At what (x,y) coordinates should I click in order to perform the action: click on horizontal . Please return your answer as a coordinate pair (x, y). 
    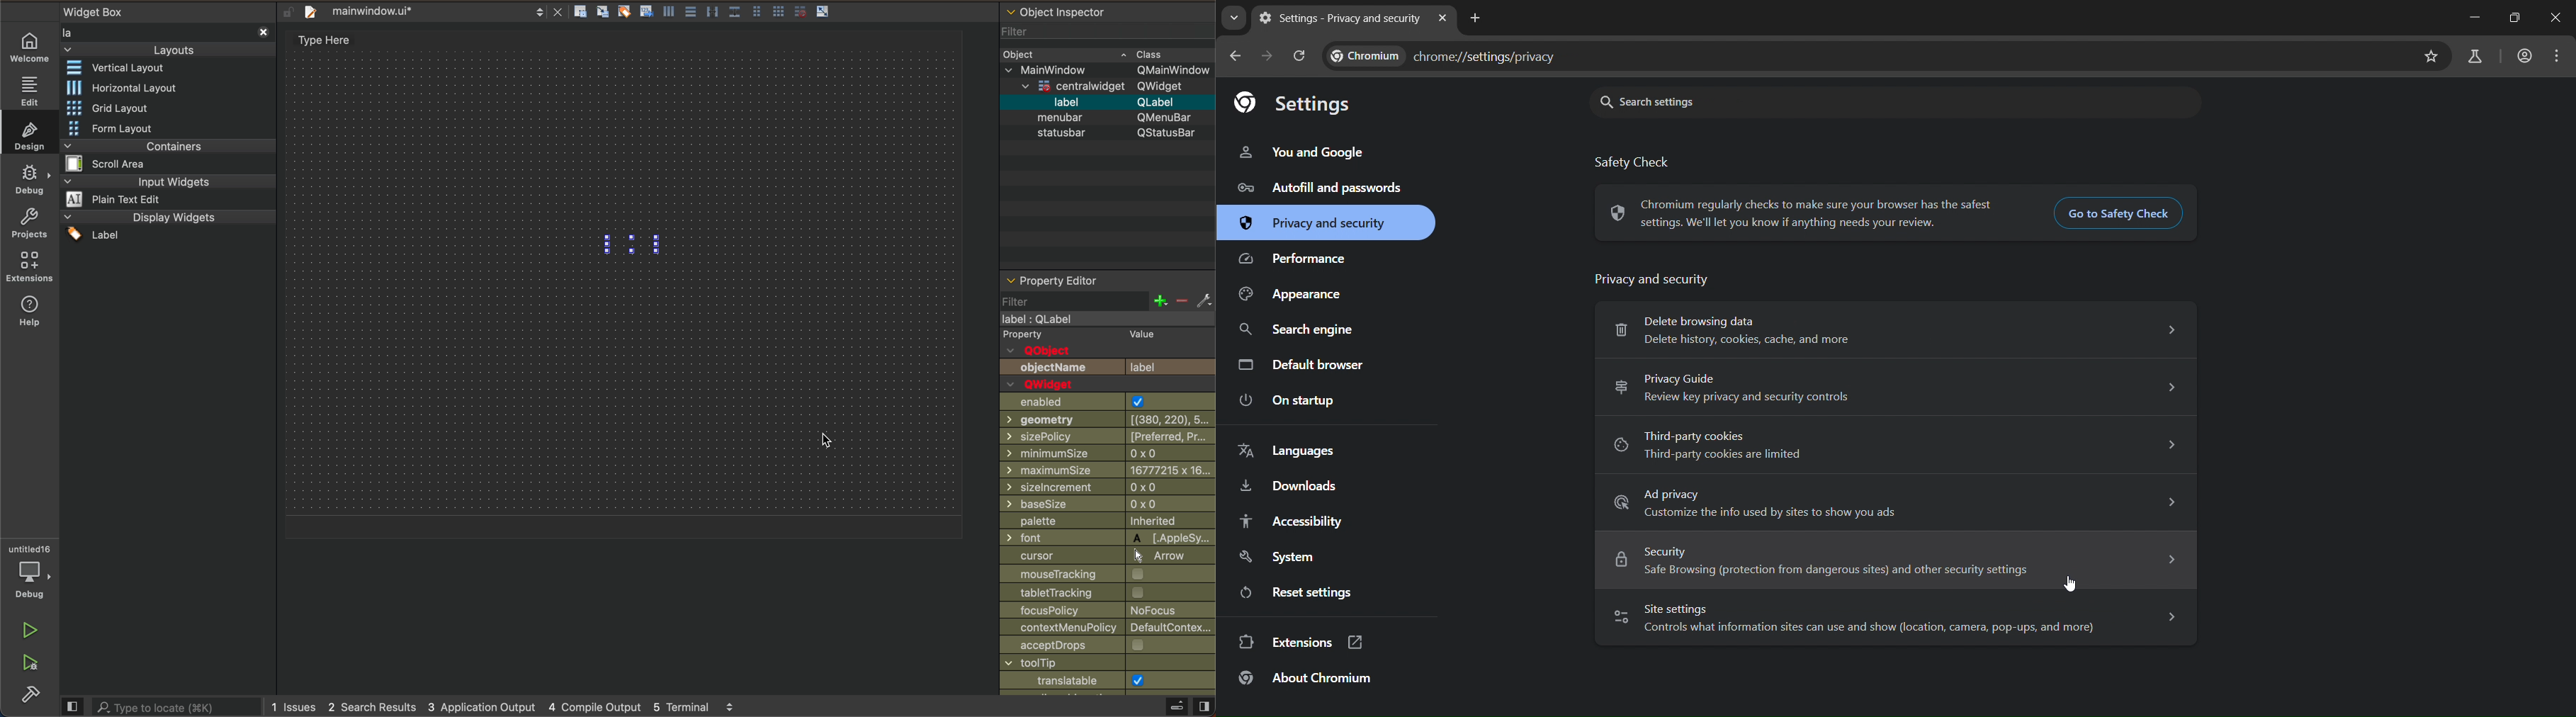
    Looking at the image, I should click on (122, 87).